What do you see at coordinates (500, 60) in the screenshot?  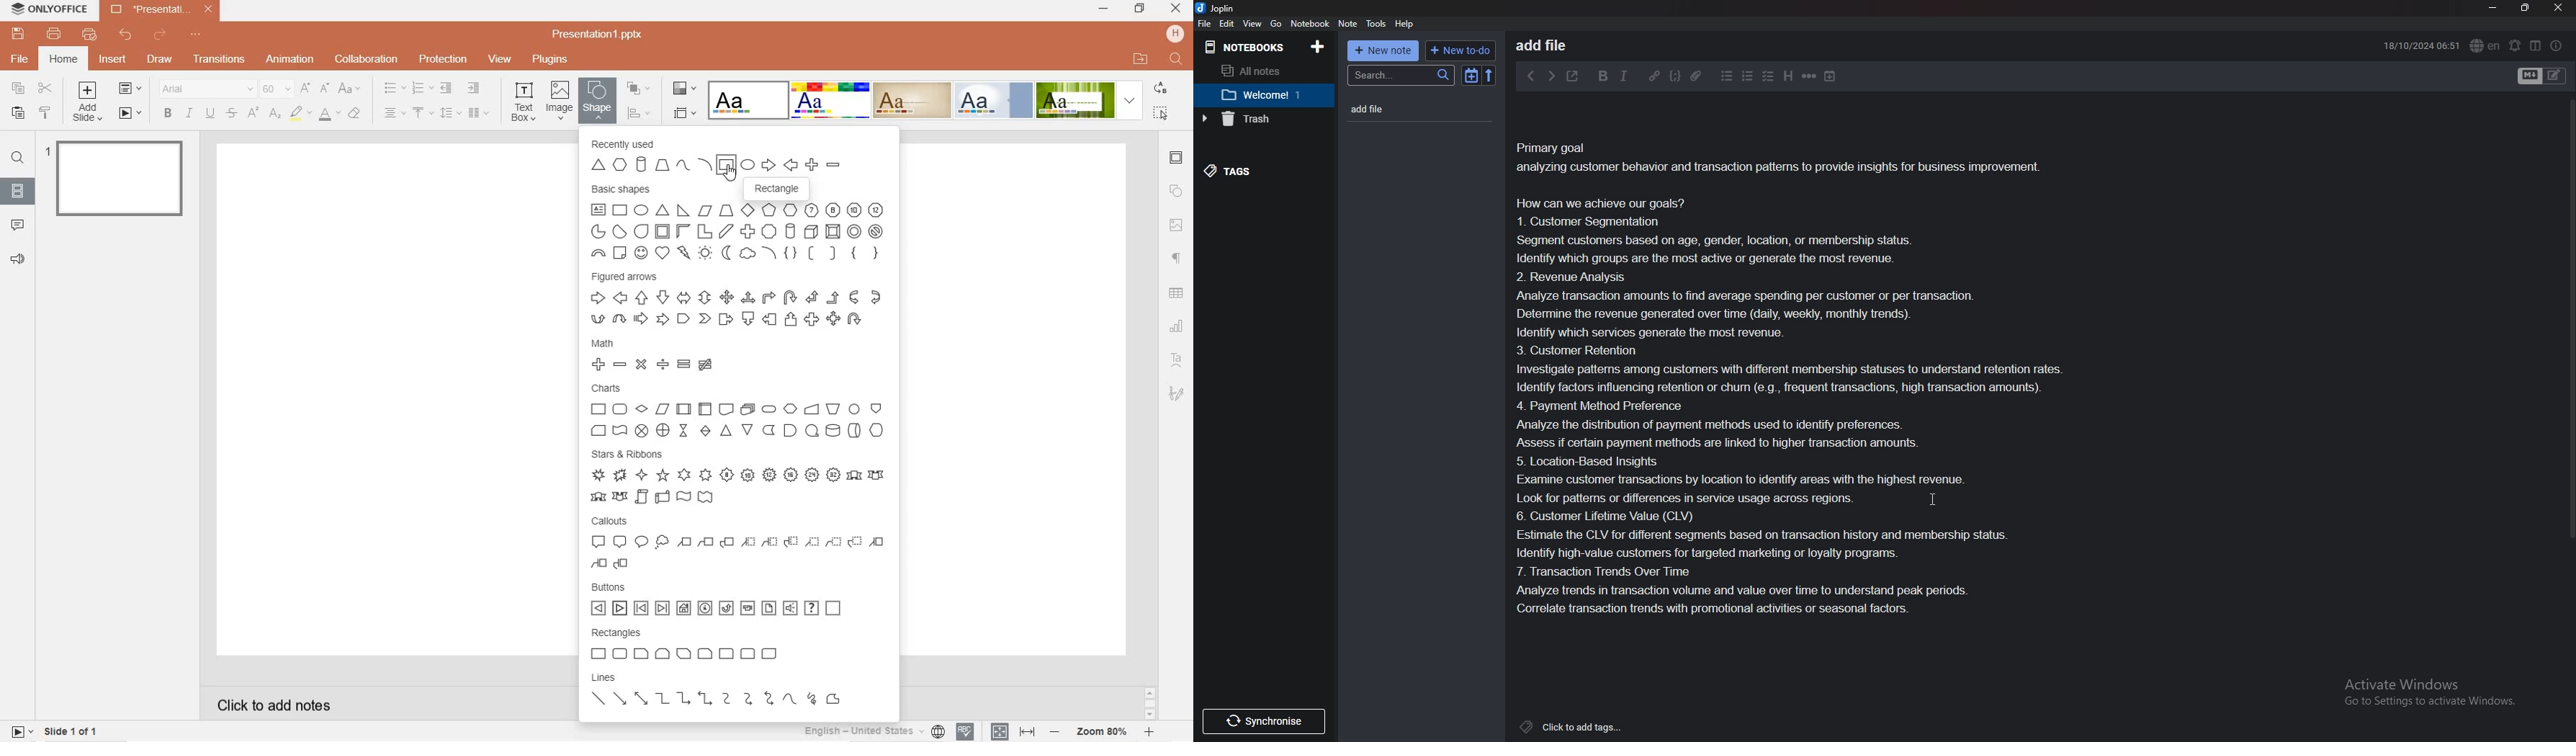 I see `view` at bounding box center [500, 60].